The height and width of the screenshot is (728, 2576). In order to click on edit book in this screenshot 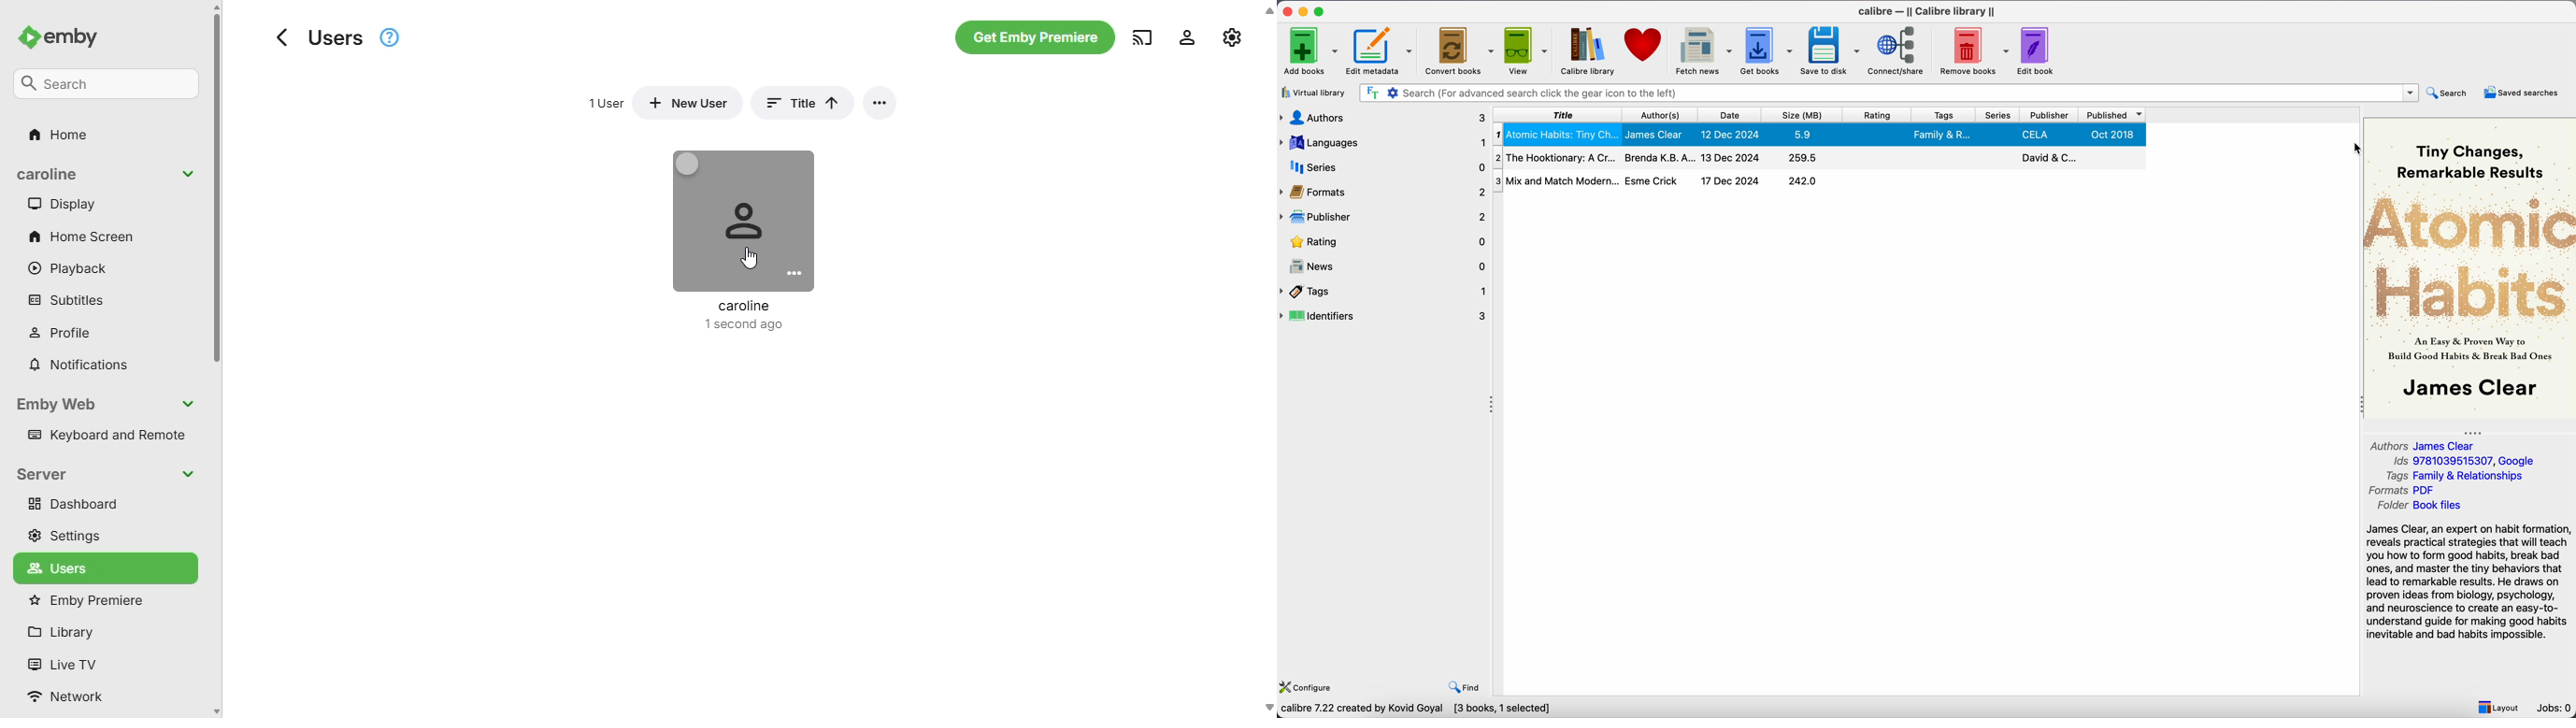, I will do `click(2037, 50)`.